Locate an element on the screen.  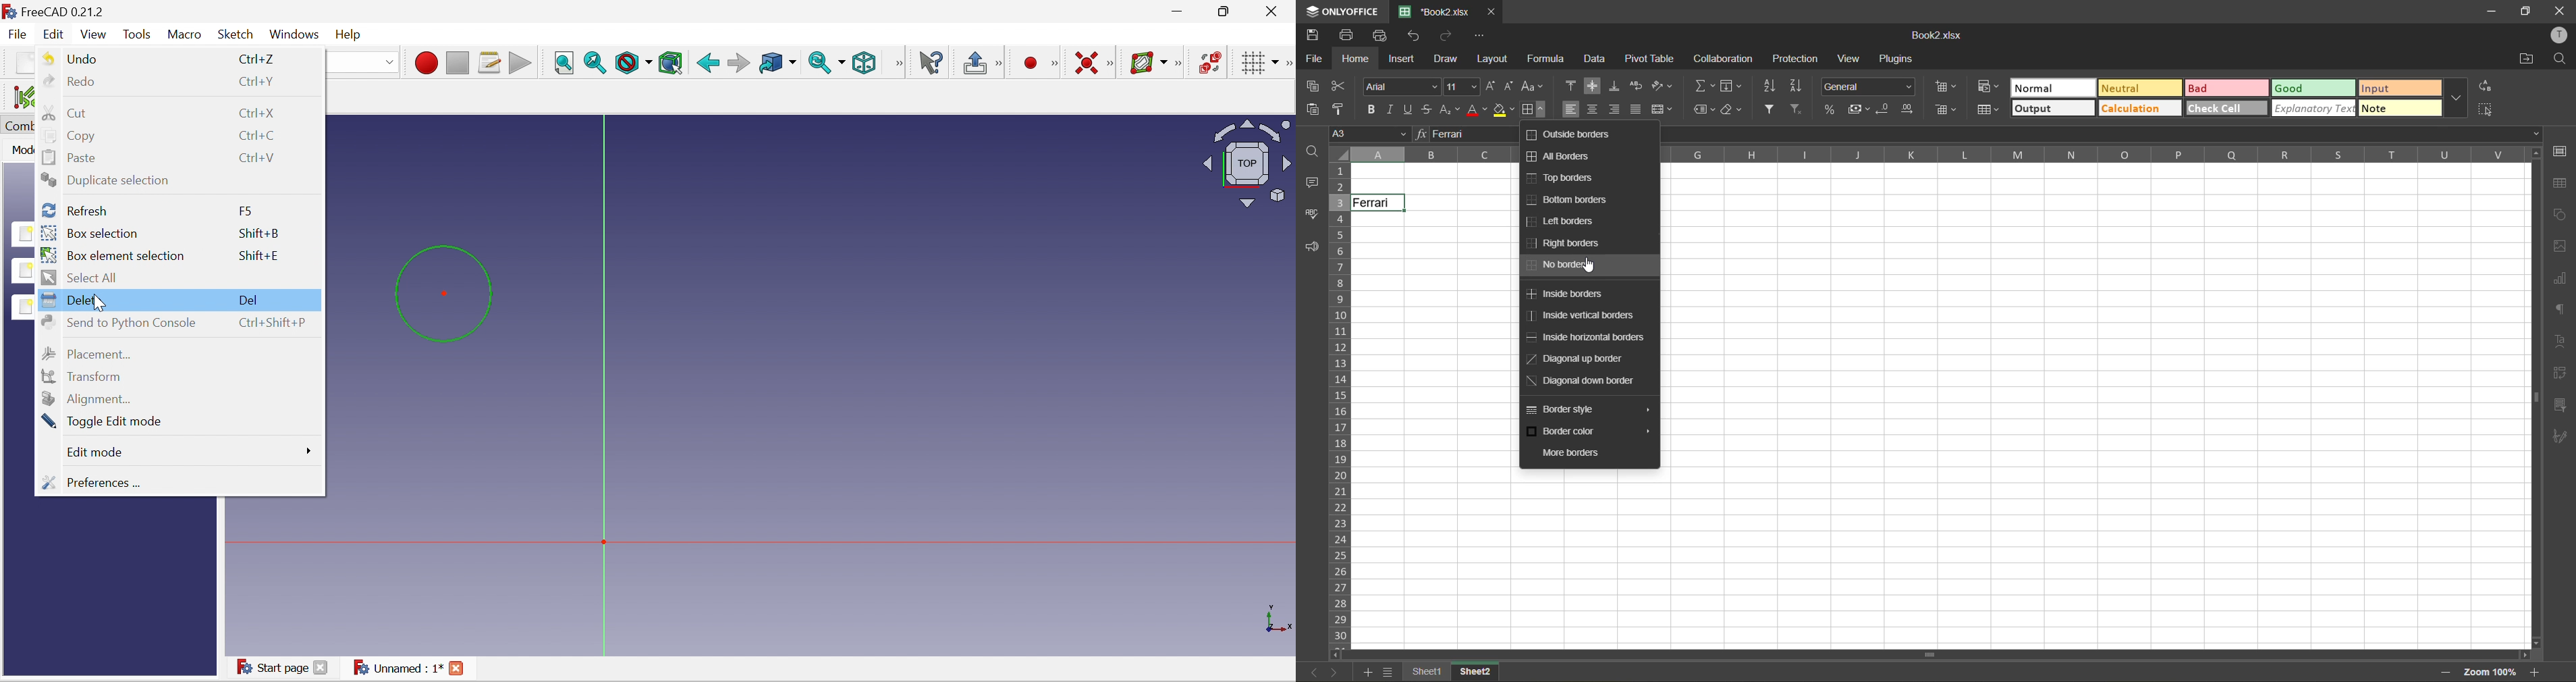
increment size is located at coordinates (1492, 85).